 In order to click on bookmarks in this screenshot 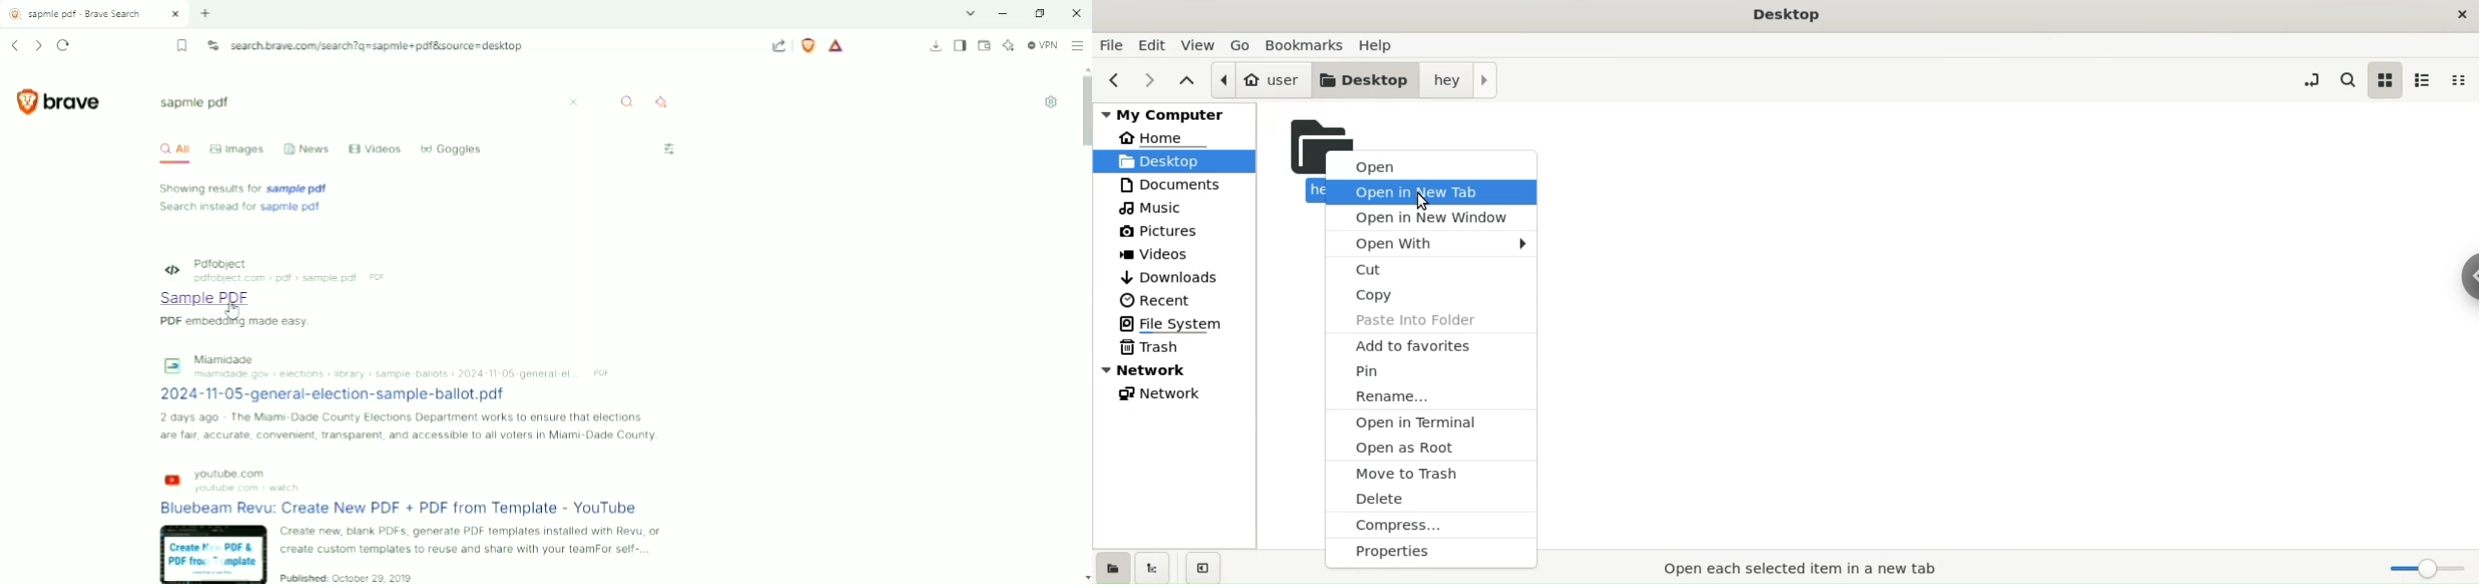, I will do `click(1304, 45)`.